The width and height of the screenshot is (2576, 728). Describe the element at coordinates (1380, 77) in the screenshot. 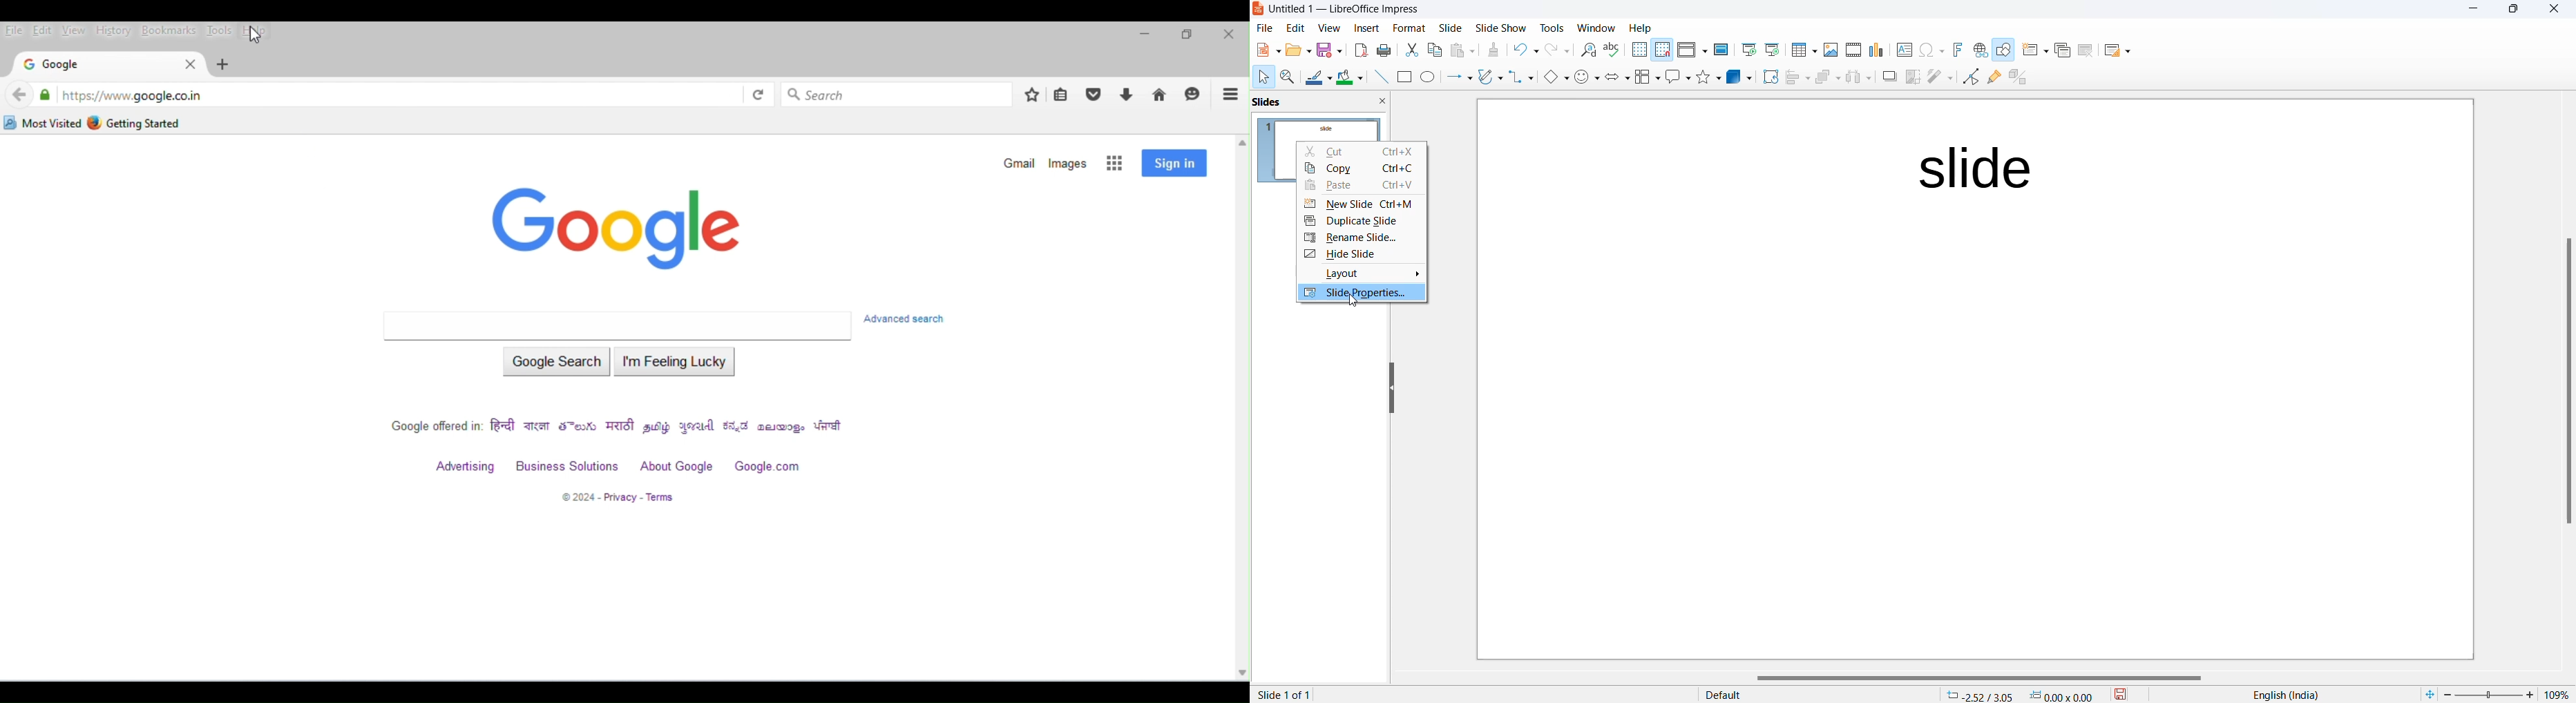

I see `line input elements` at that location.